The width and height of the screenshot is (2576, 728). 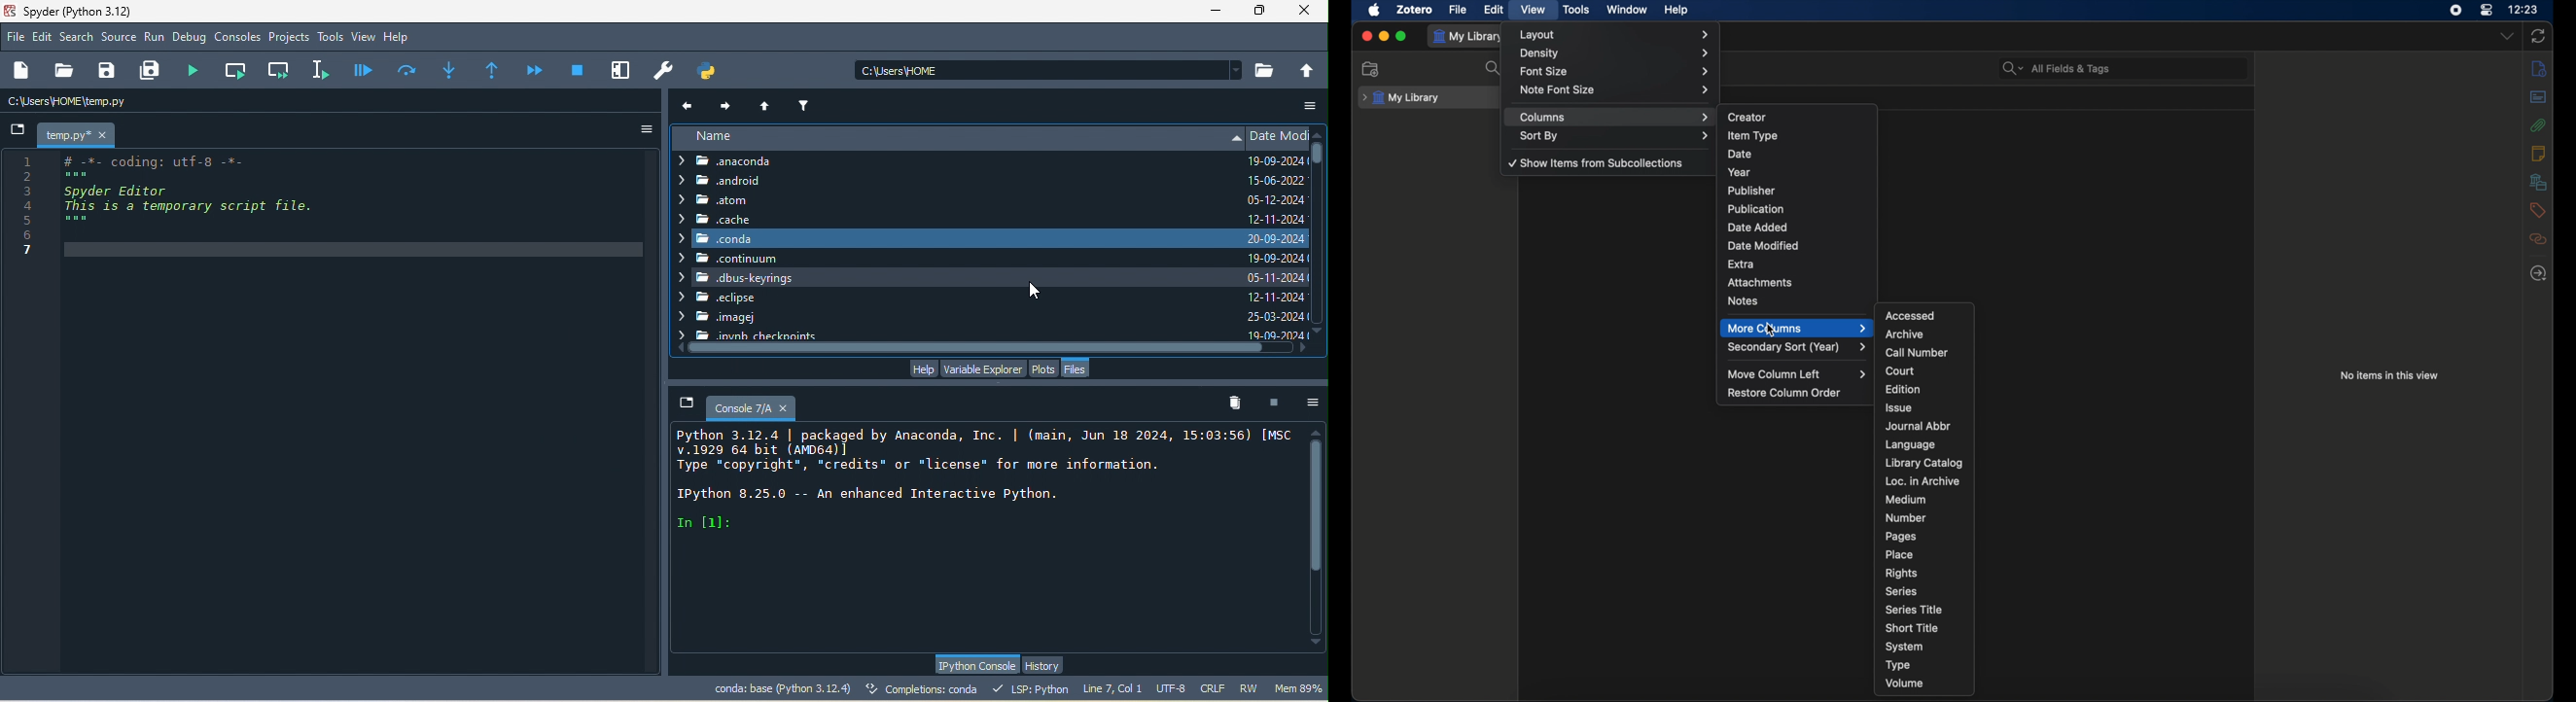 I want to click on run current cell and go to the next one, so click(x=280, y=69).